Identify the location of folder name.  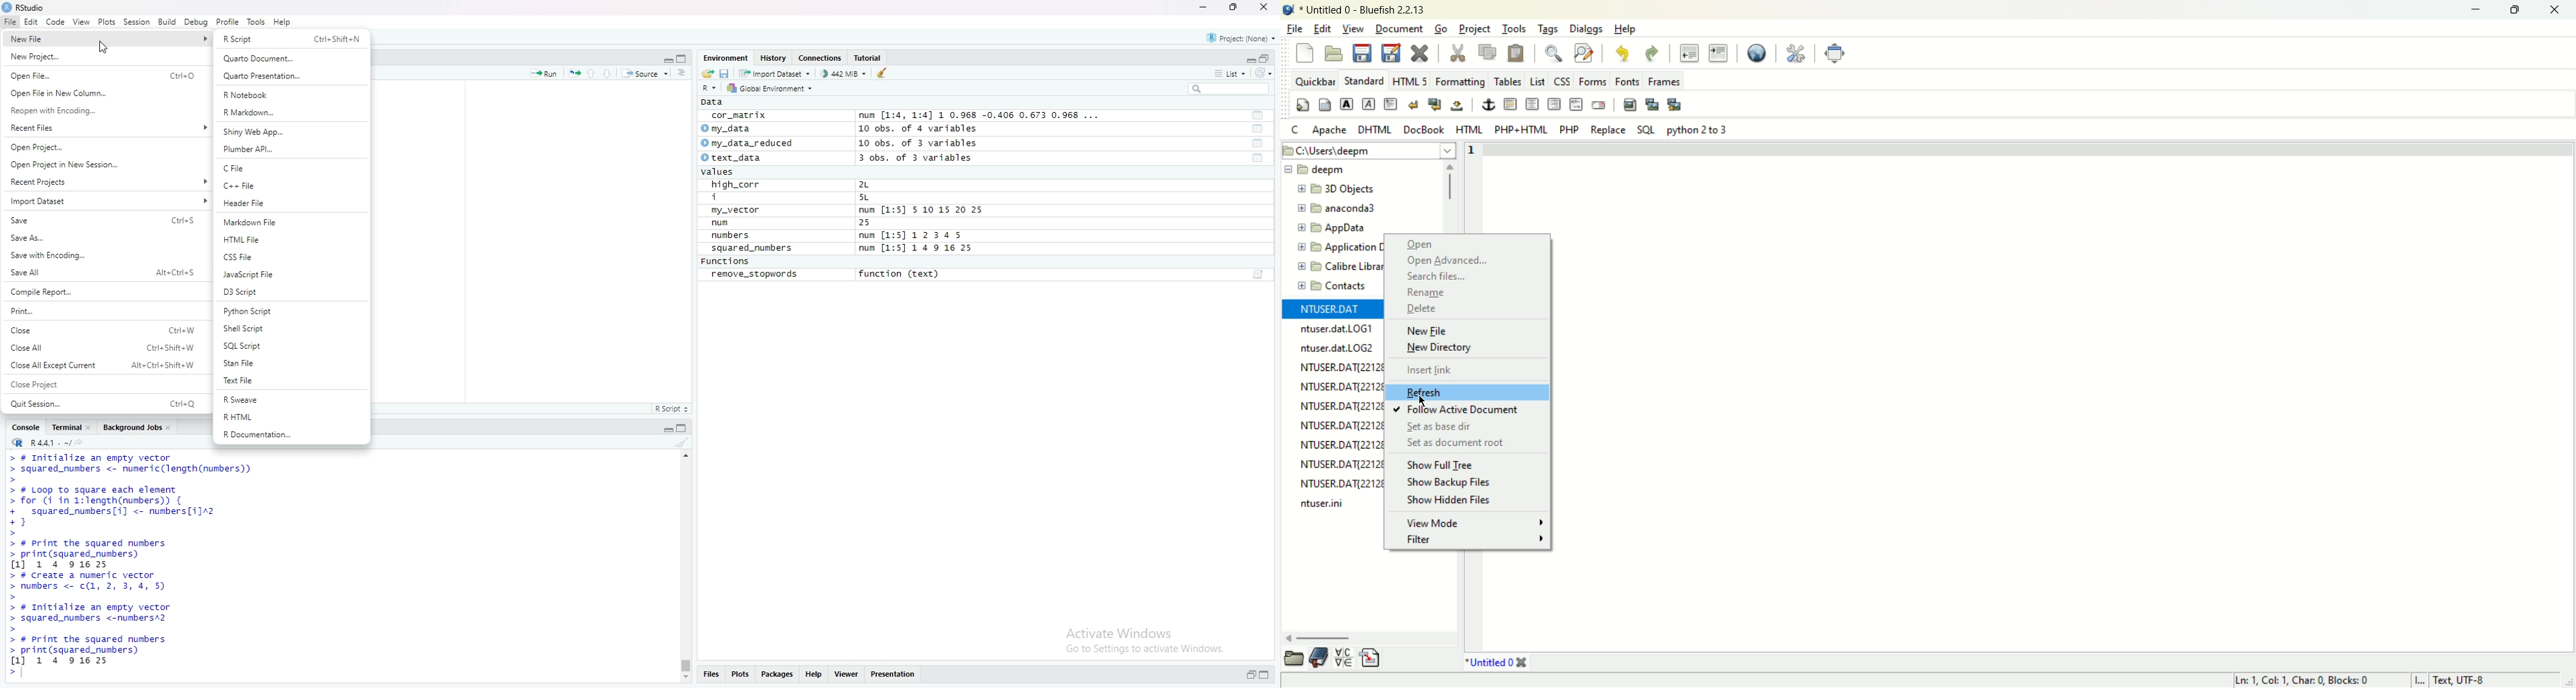
(1336, 287).